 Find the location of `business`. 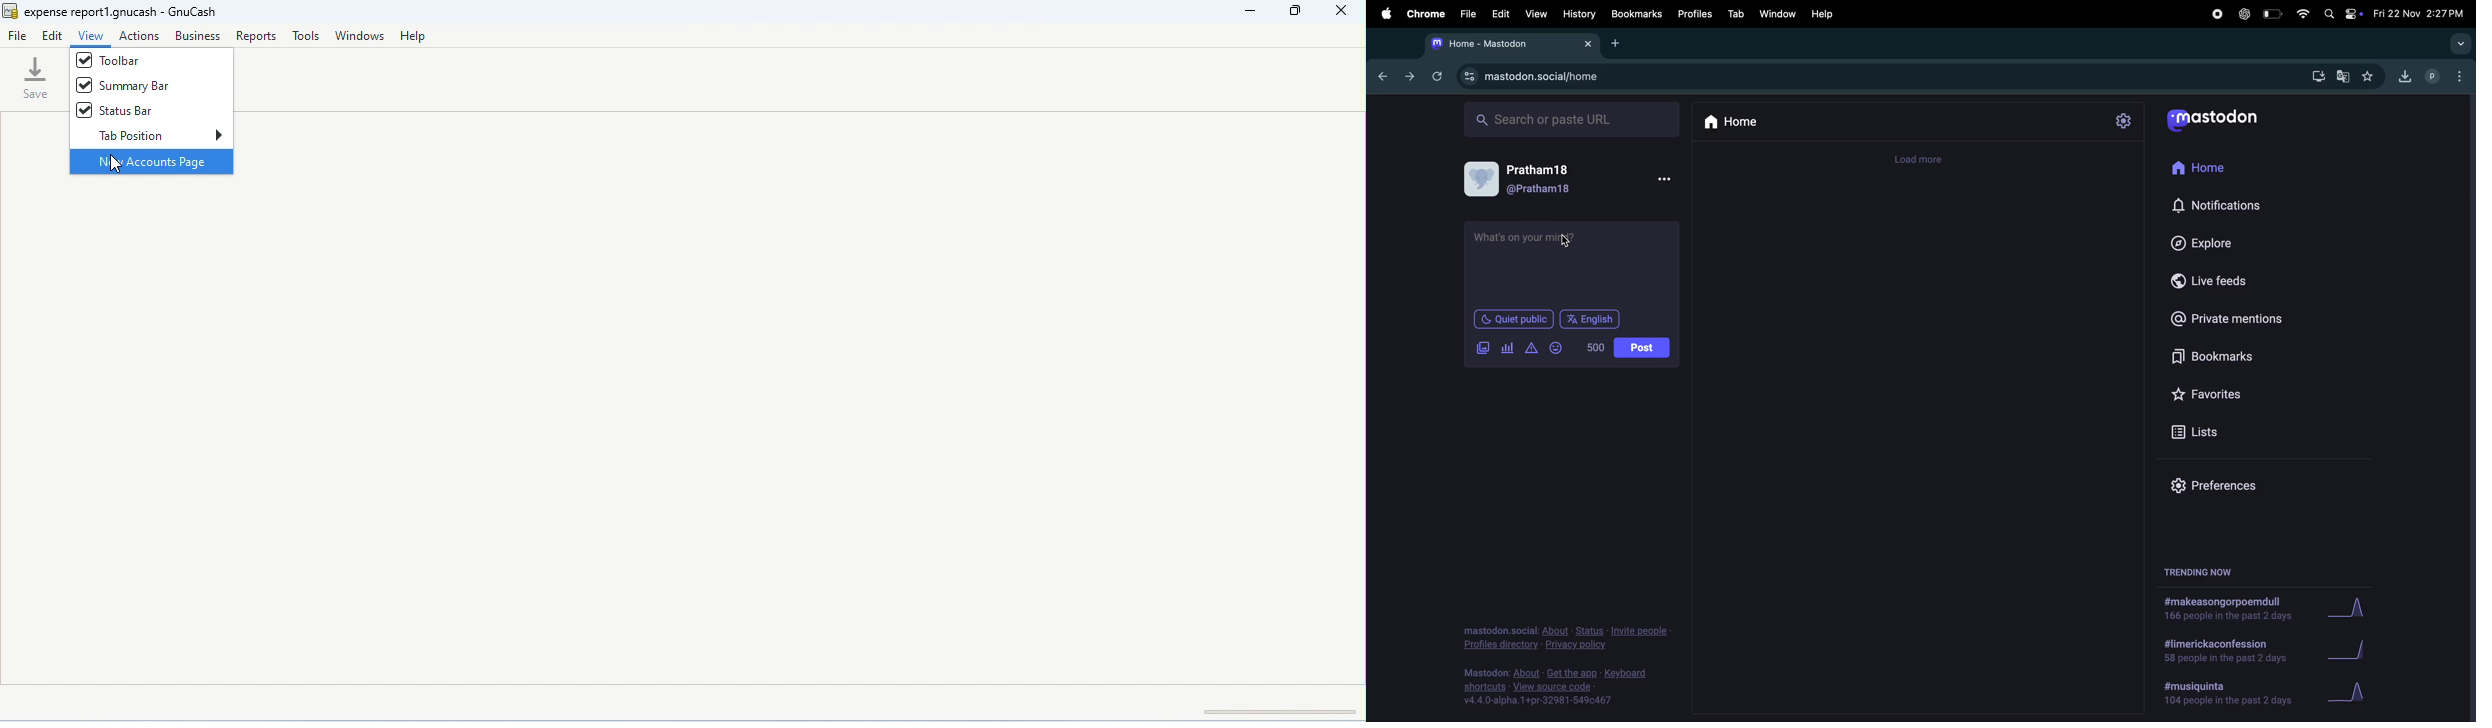

business is located at coordinates (198, 36).